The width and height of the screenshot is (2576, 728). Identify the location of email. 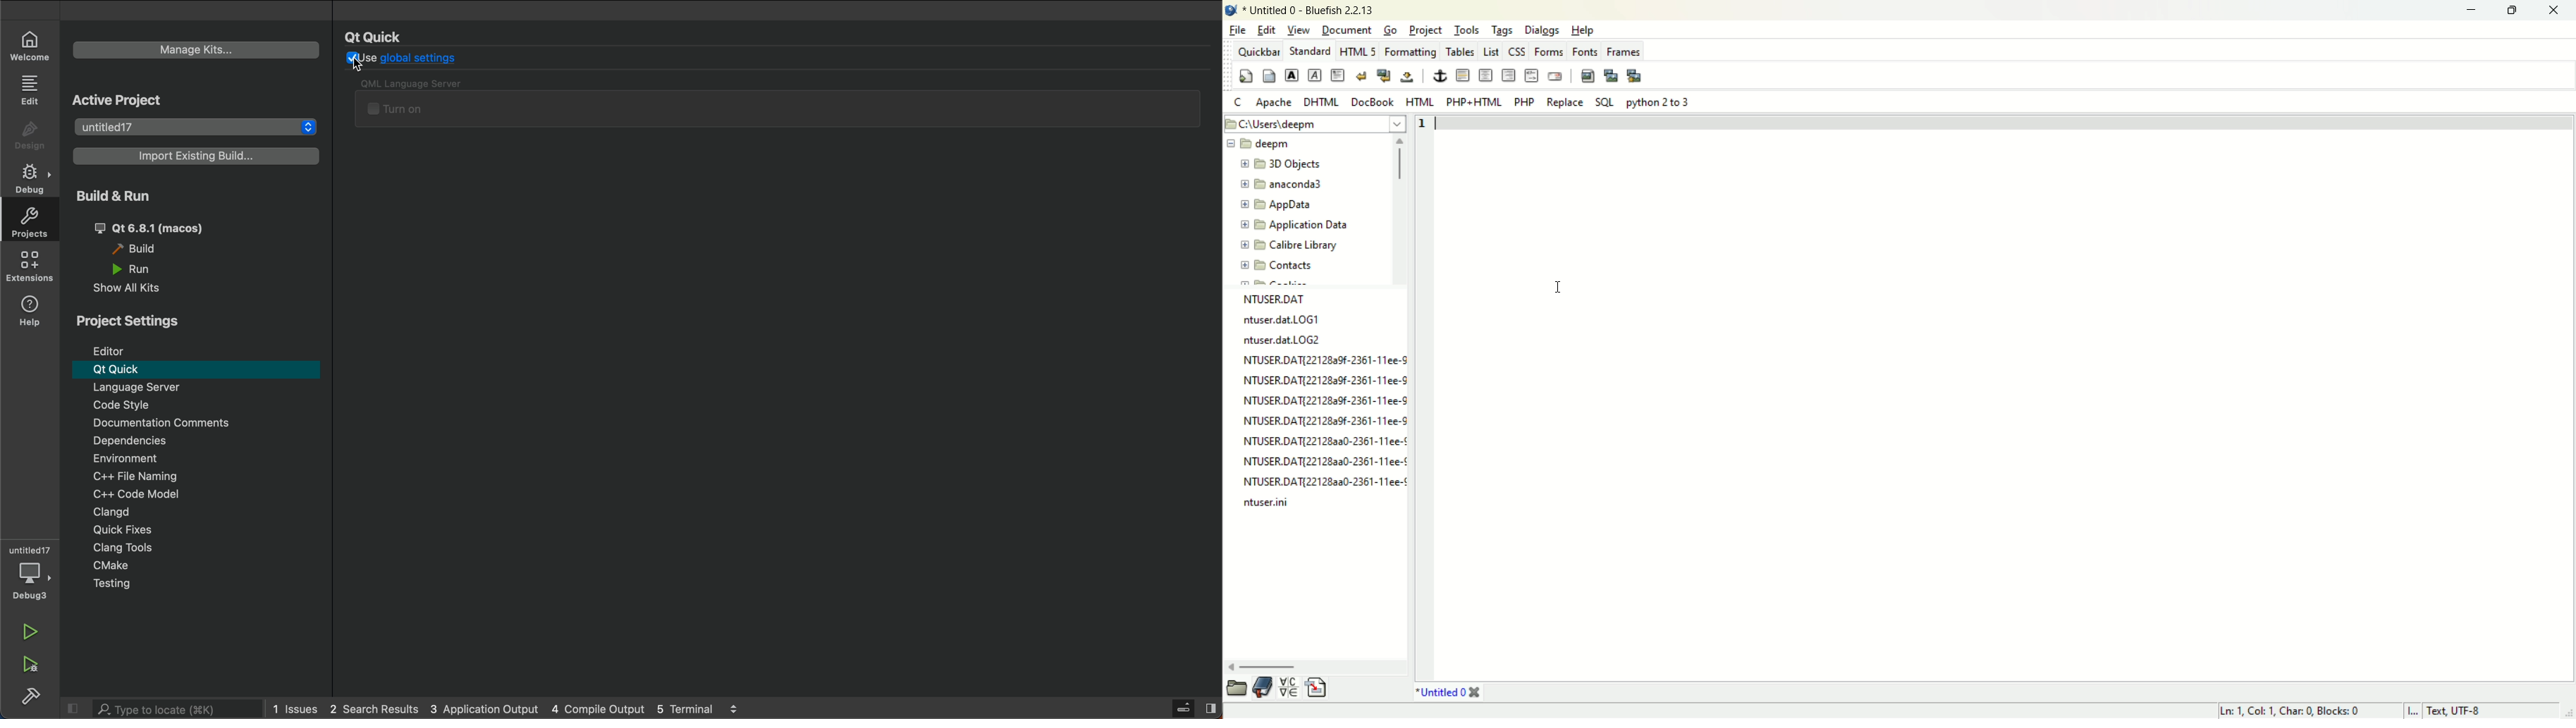
(1556, 77).